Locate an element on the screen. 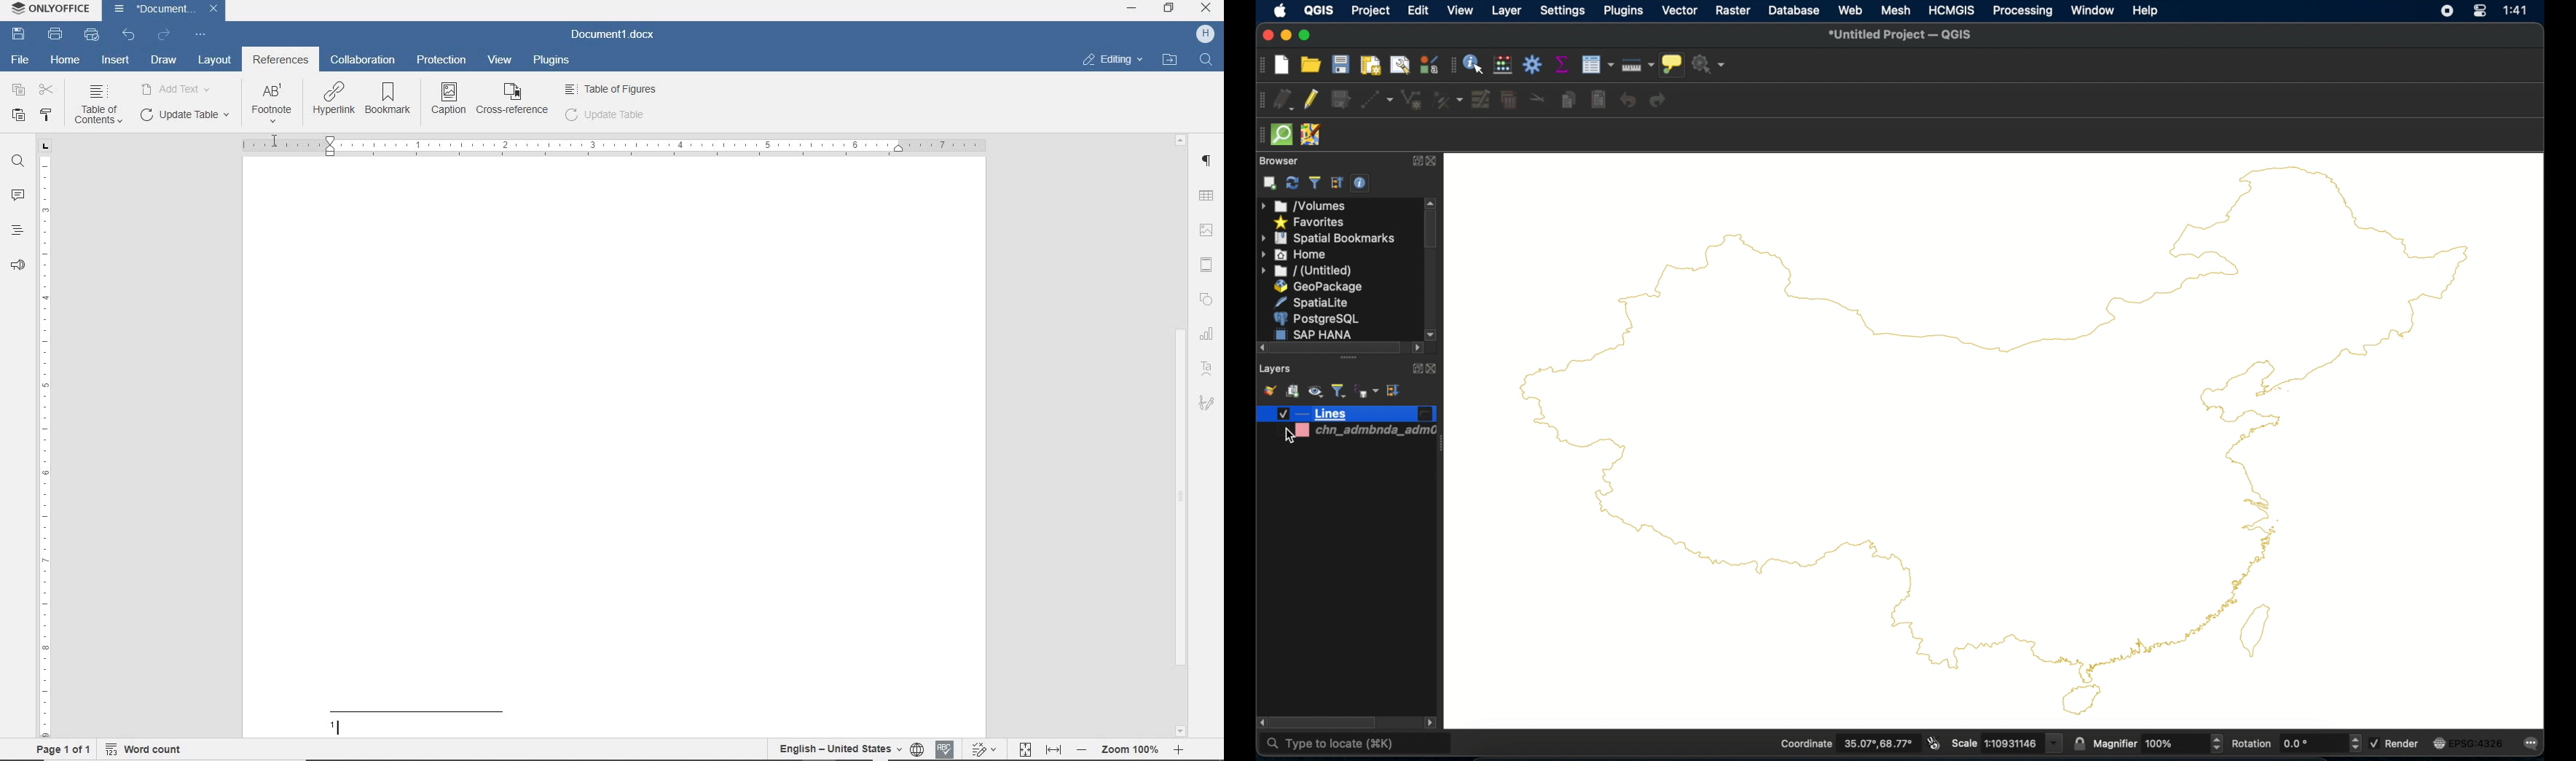 Image resolution: width=2576 pixels, height=784 pixels. table of figures is located at coordinates (613, 89).